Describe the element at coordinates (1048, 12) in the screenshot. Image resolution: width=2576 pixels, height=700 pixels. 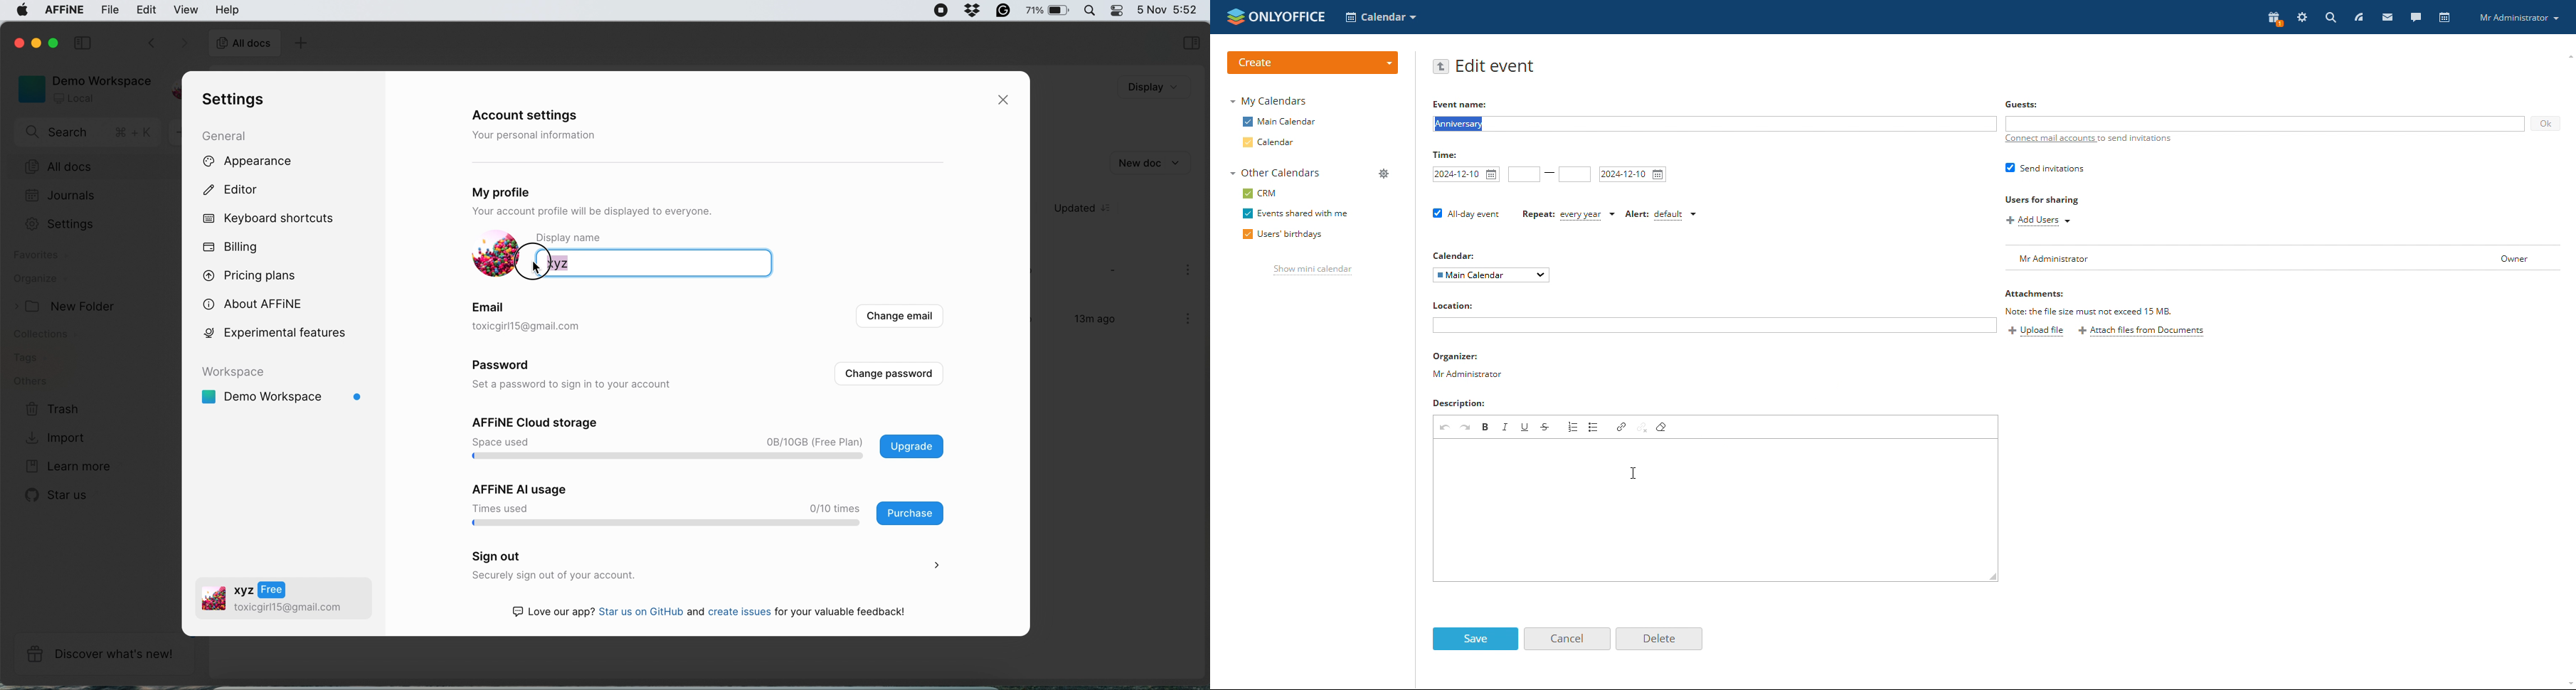
I see `75%` at that location.